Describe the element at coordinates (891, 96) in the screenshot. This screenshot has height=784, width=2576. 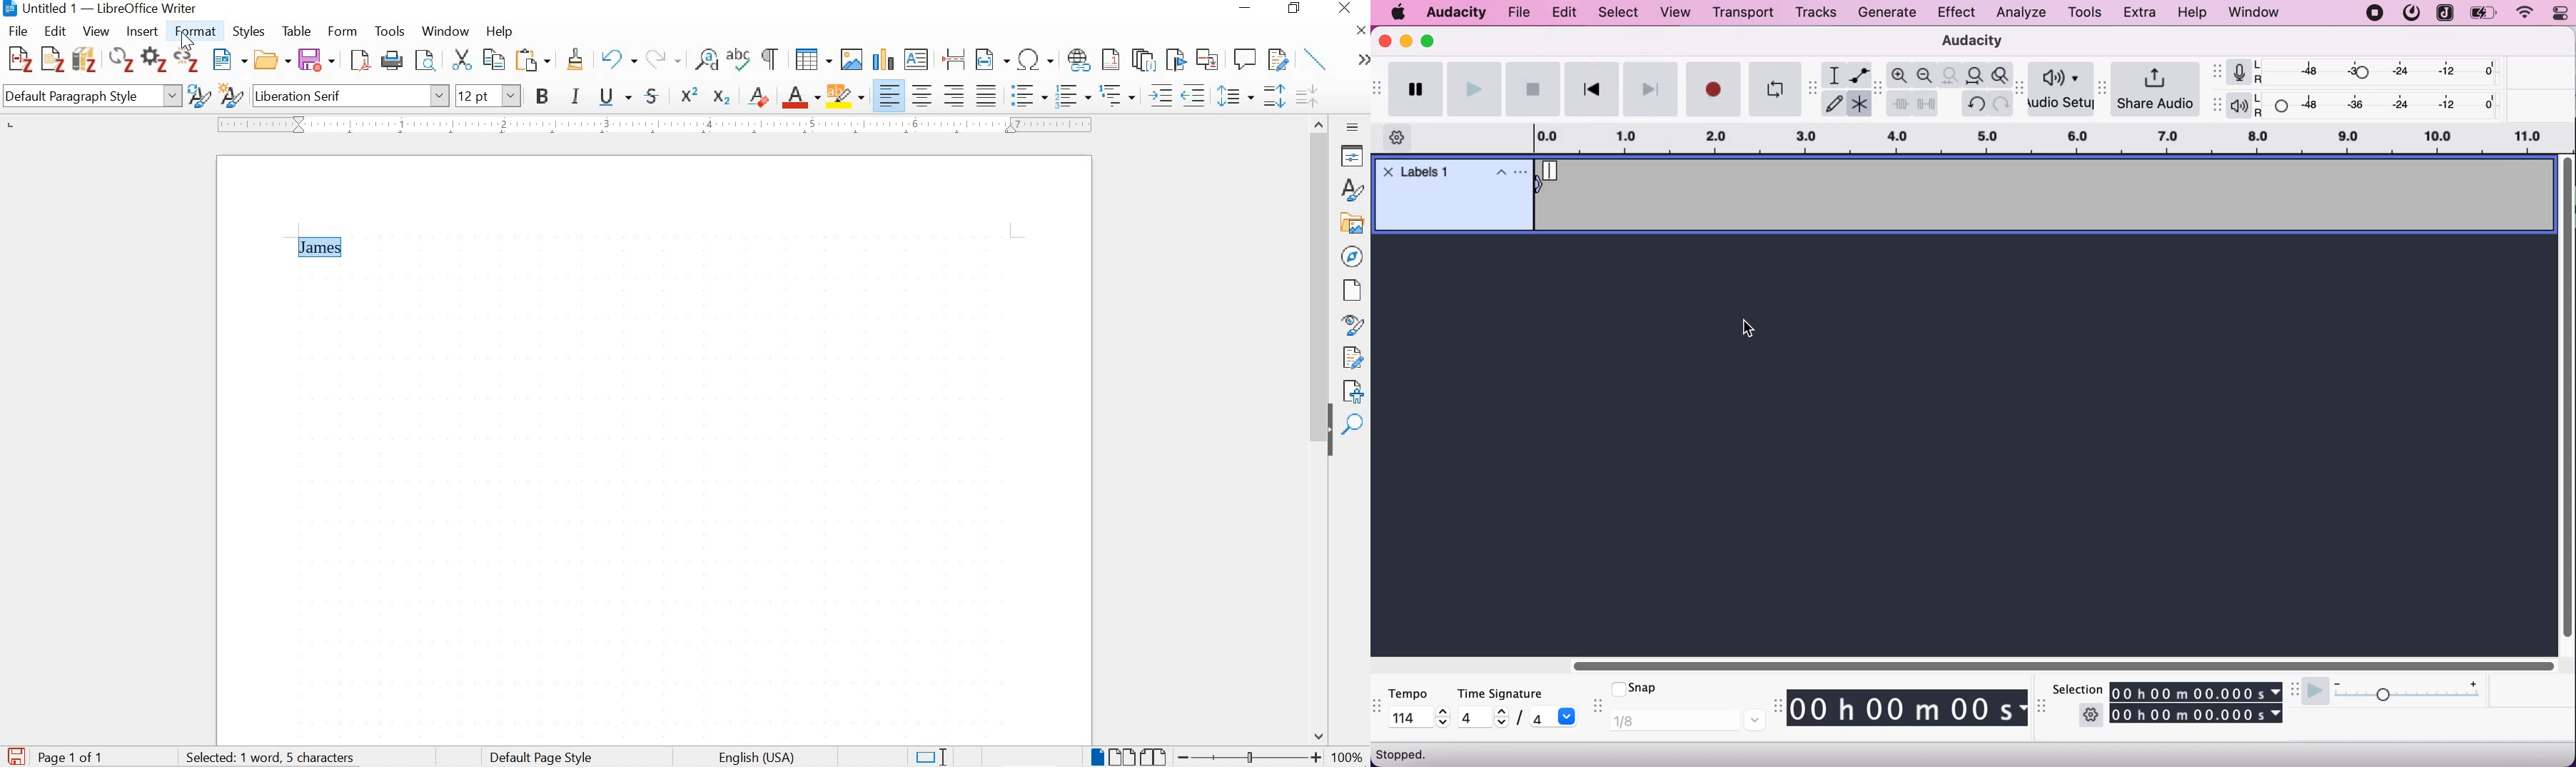
I see `align left` at that location.